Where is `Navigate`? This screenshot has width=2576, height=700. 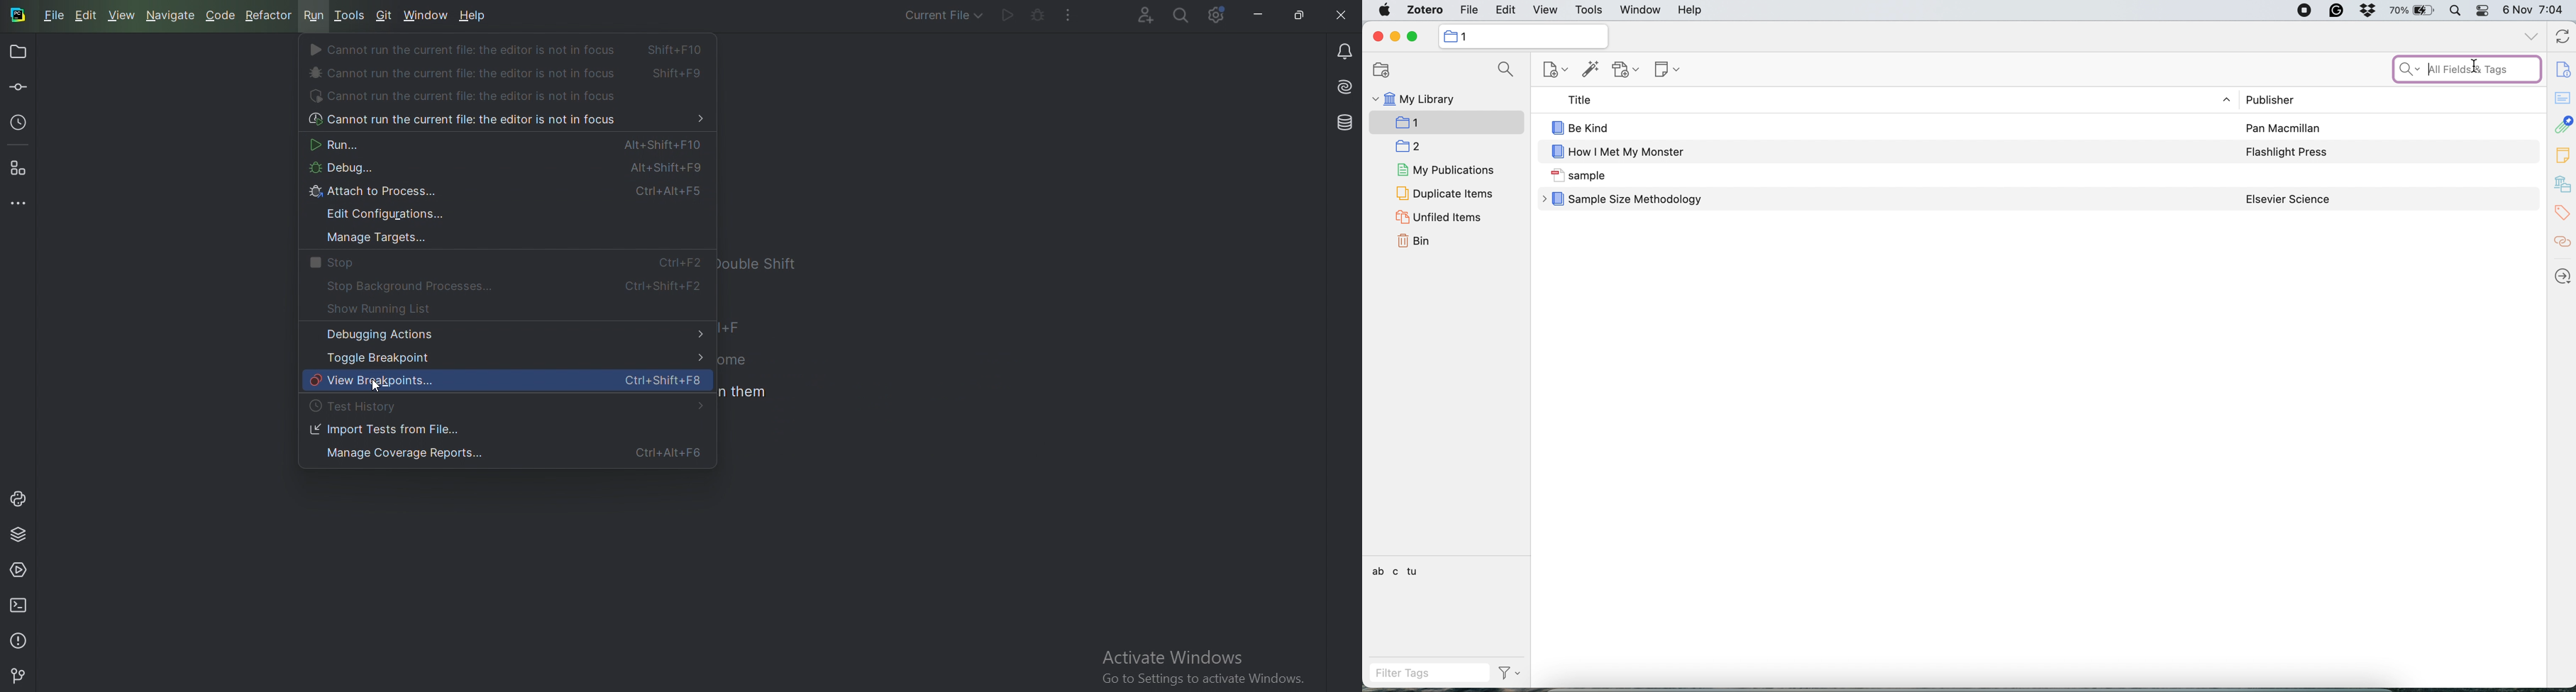 Navigate is located at coordinates (172, 16).